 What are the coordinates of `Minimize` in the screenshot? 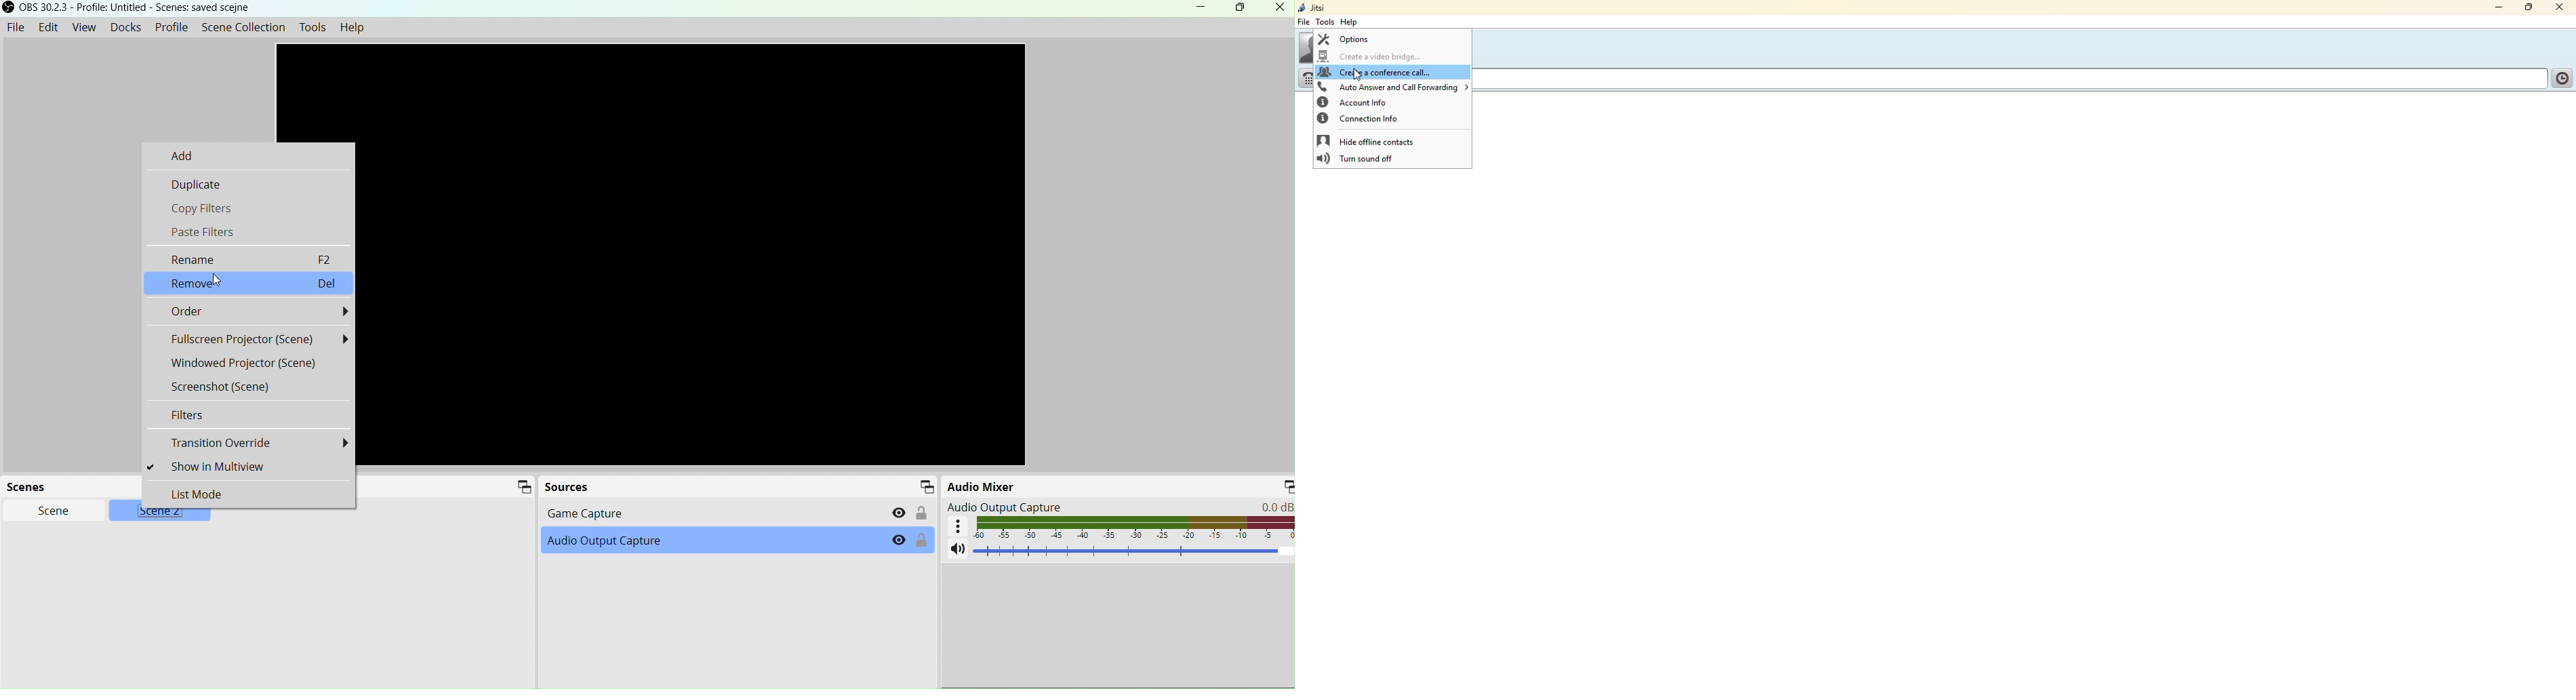 It's located at (521, 489).